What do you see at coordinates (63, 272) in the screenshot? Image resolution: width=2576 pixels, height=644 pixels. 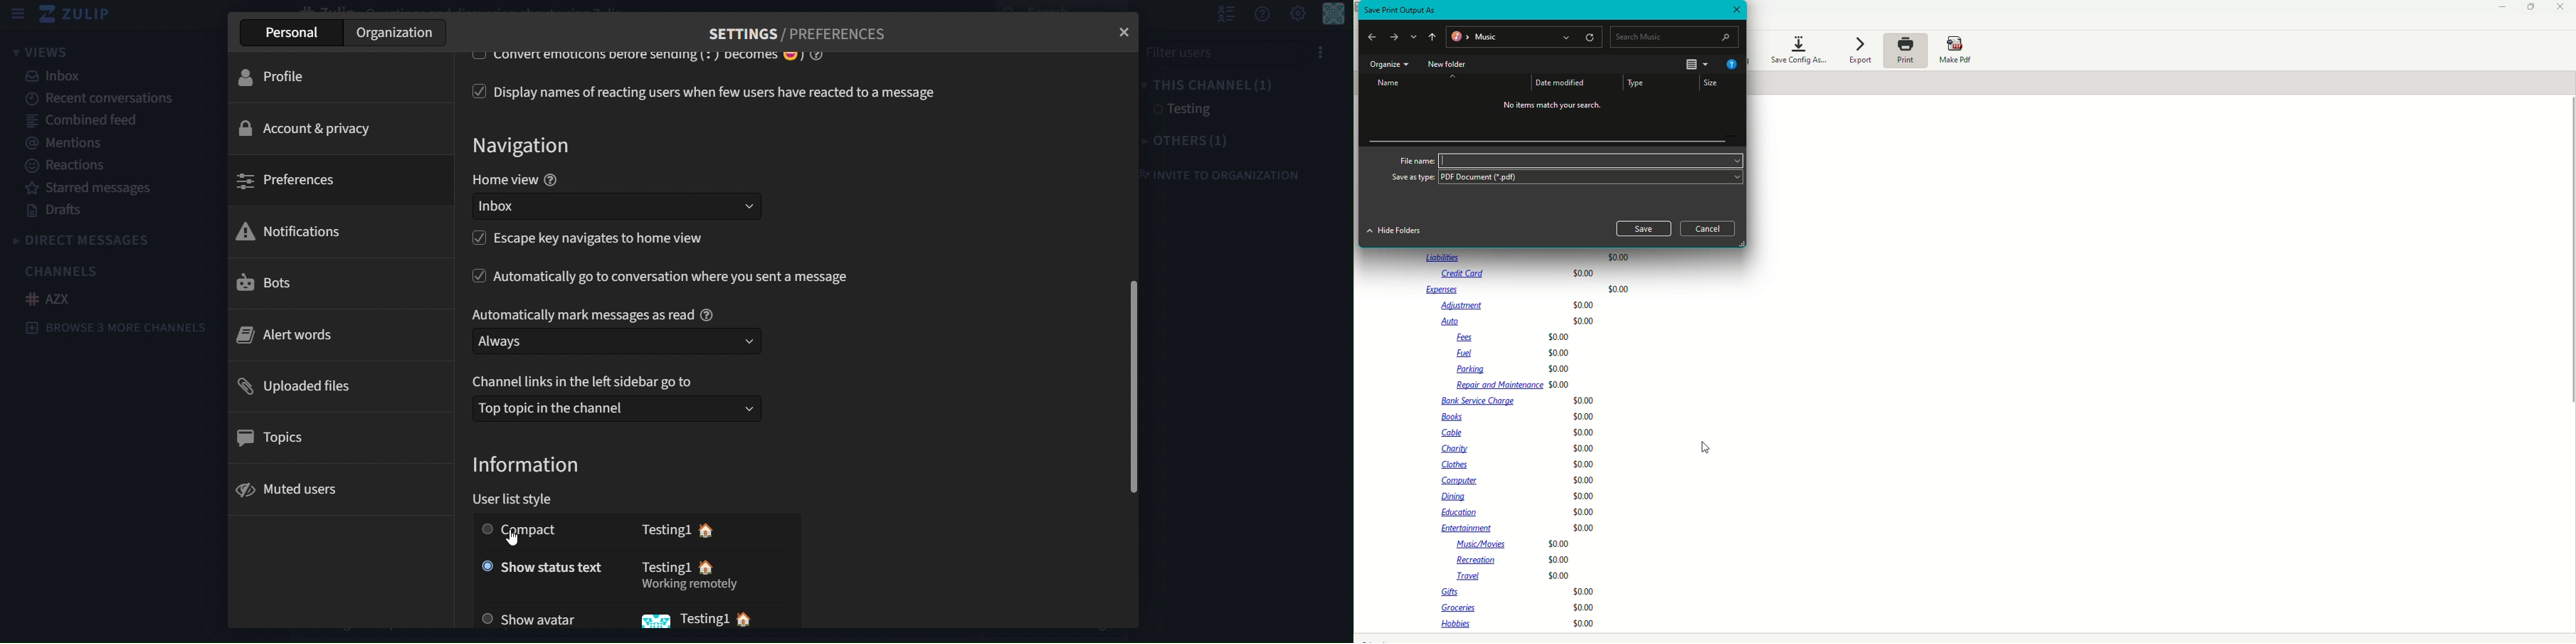 I see `channels` at bounding box center [63, 272].